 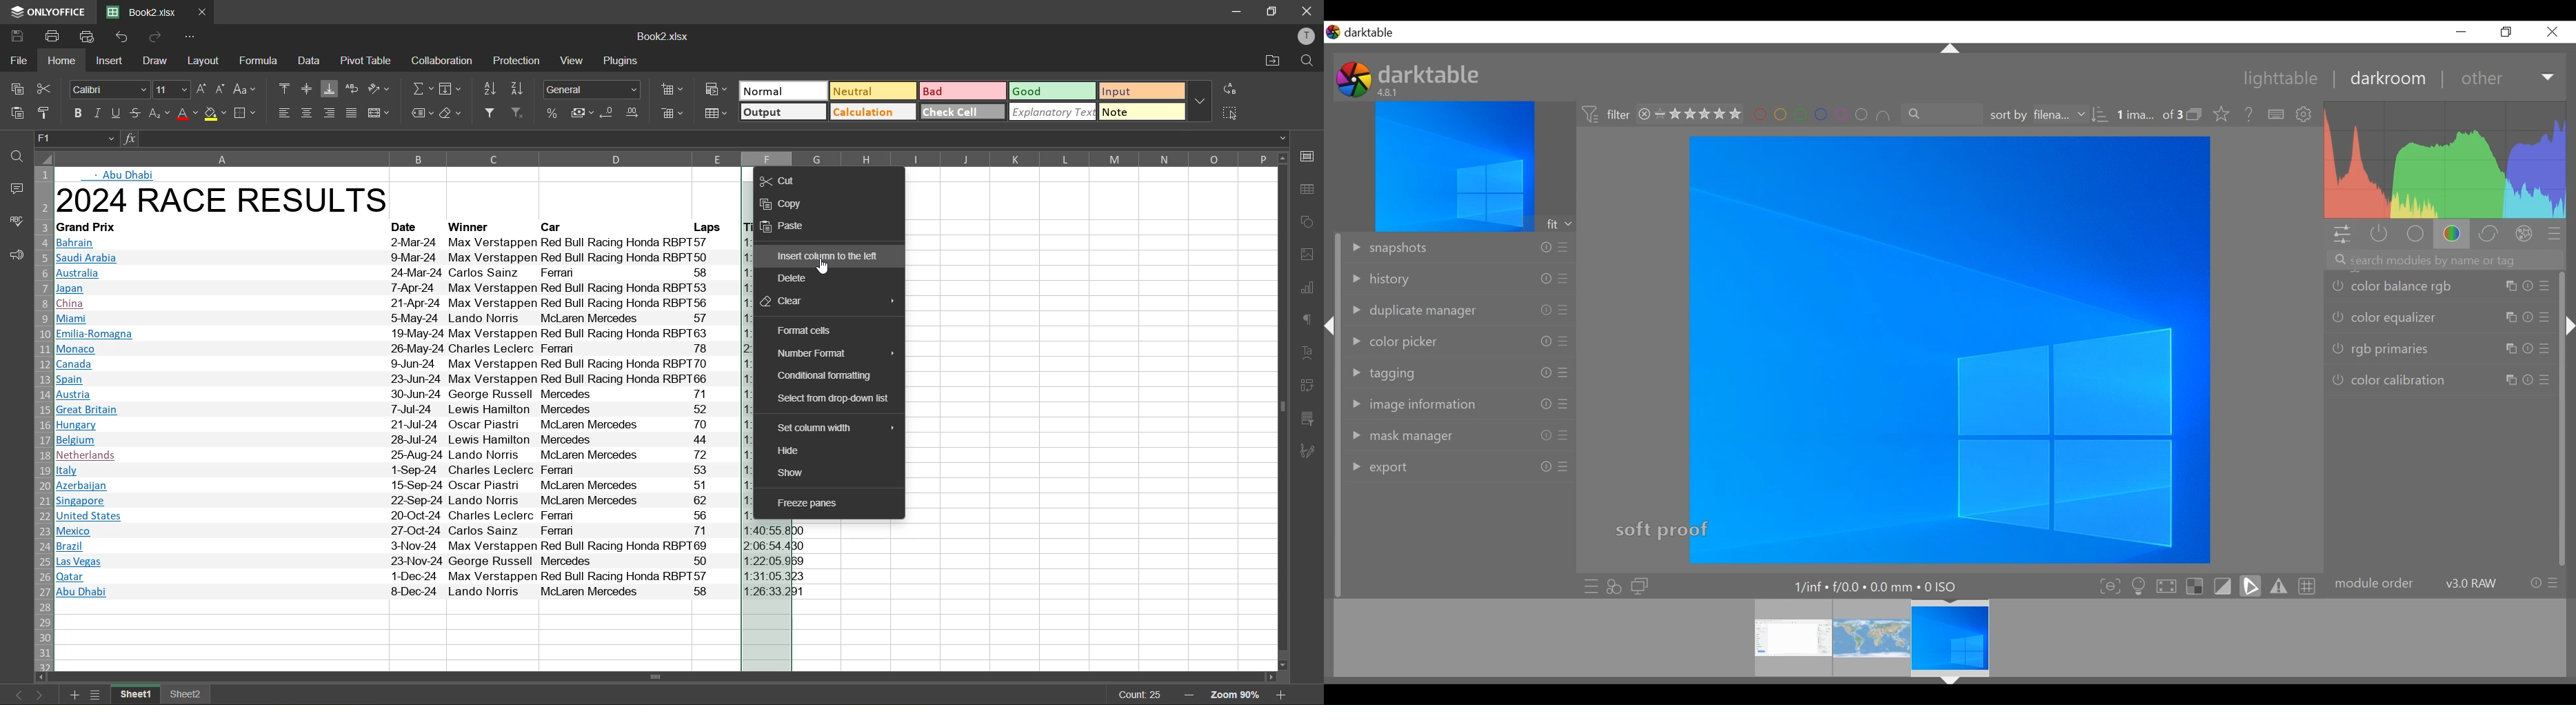 What do you see at coordinates (487, 113) in the screenshot?
I see `filter` at bounding box center [487, 113].